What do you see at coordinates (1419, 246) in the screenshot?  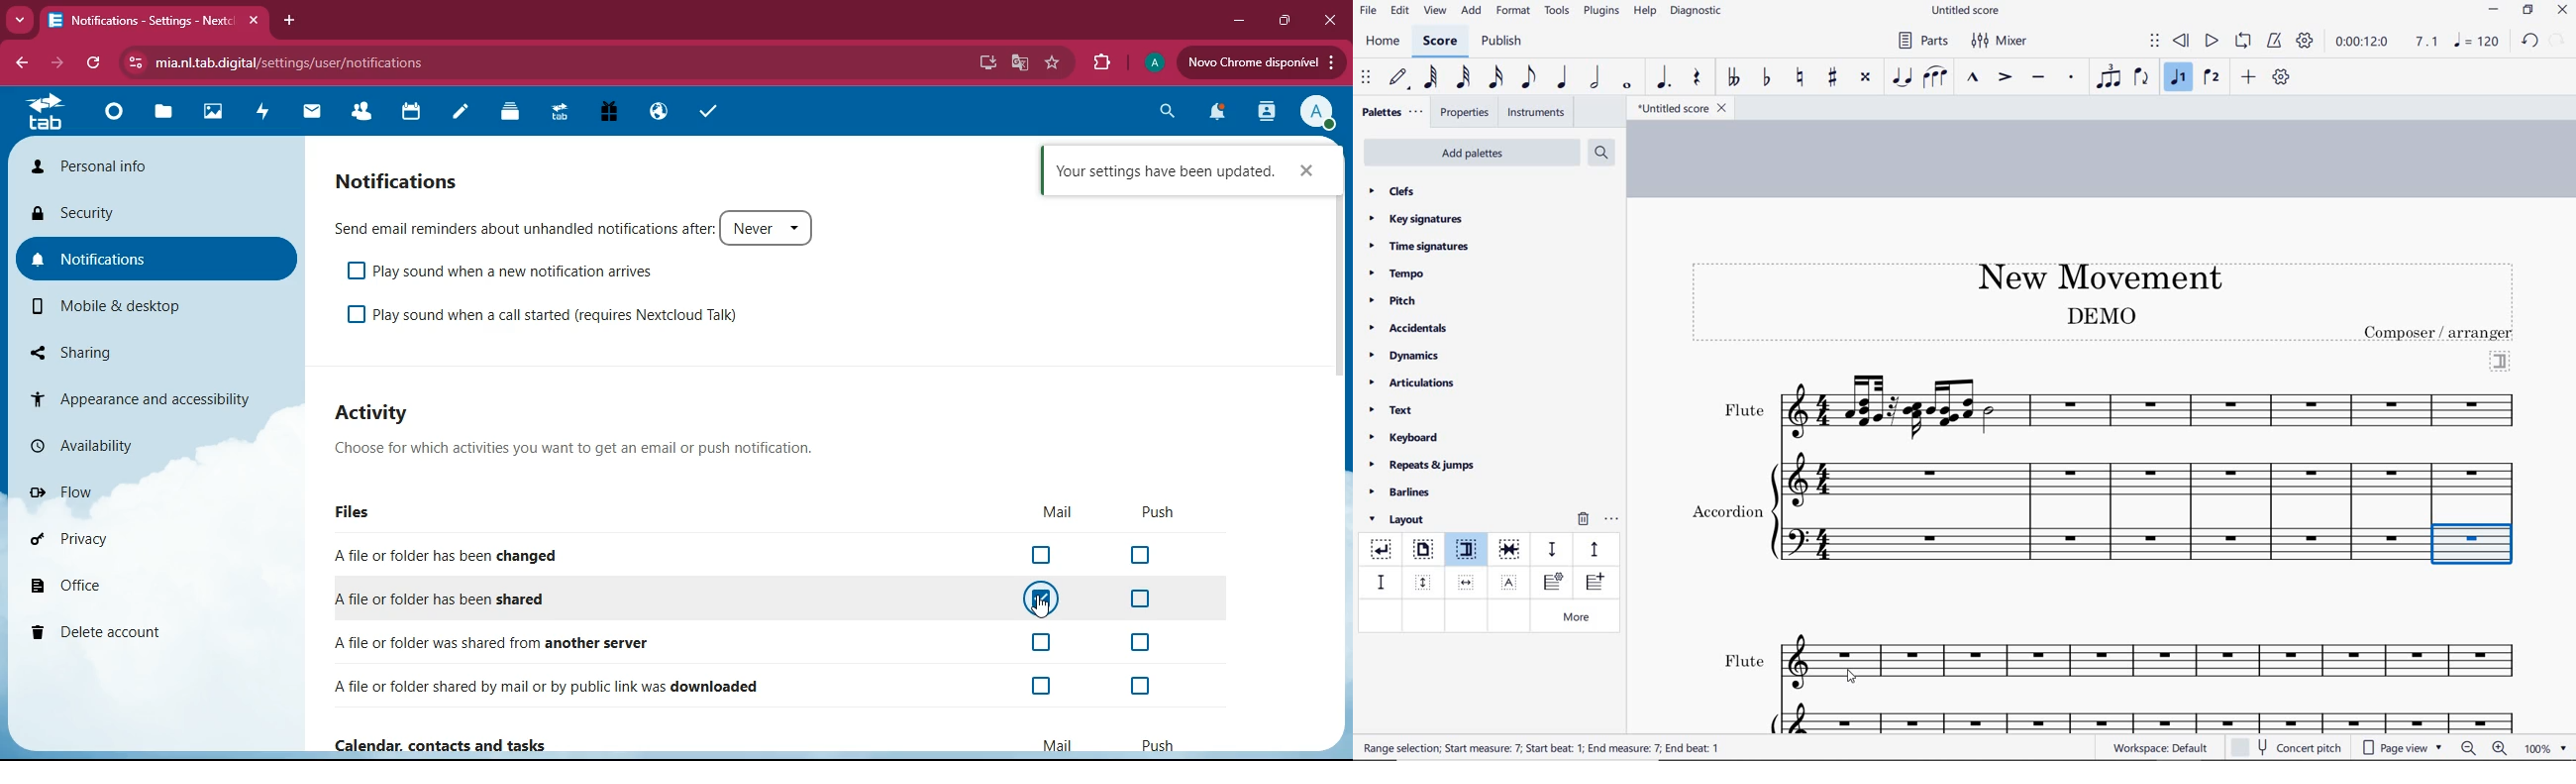 I see `time signatures` at bounding box center [1419, 246].